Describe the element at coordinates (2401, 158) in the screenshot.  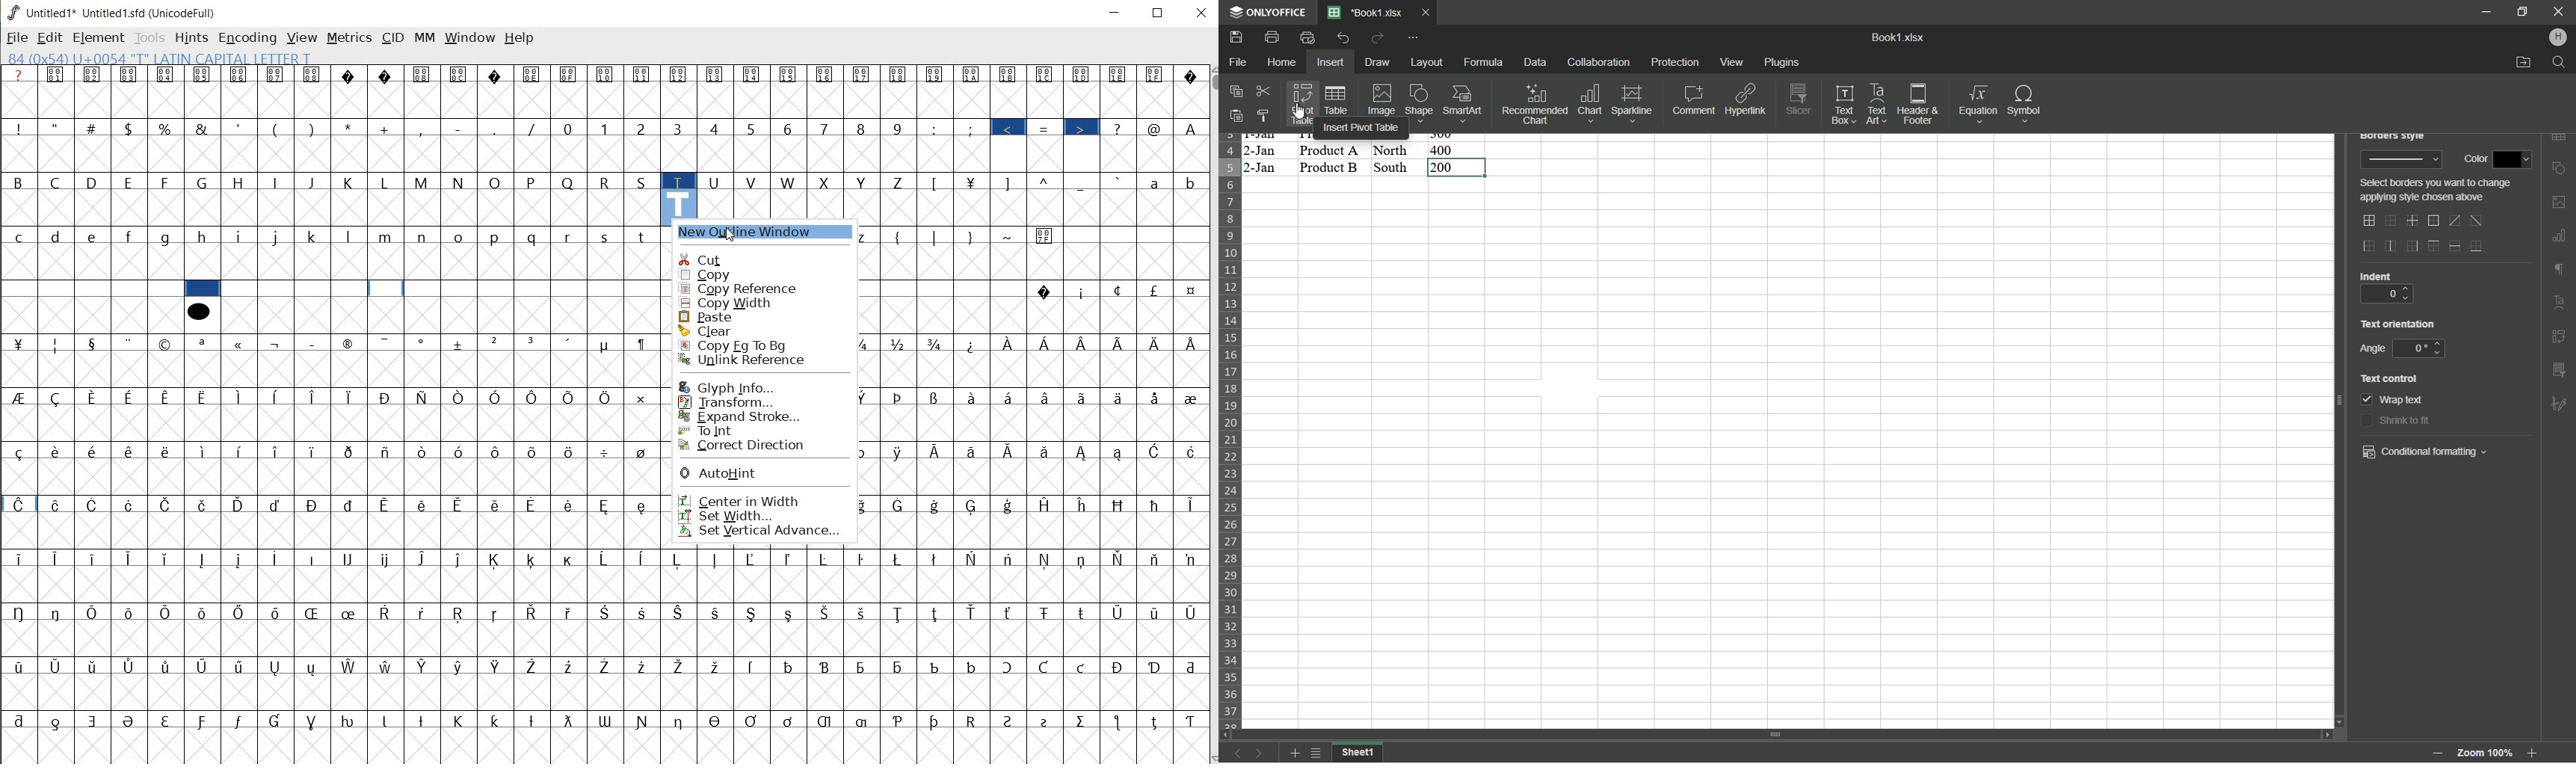
I see `border style preview` at that location.